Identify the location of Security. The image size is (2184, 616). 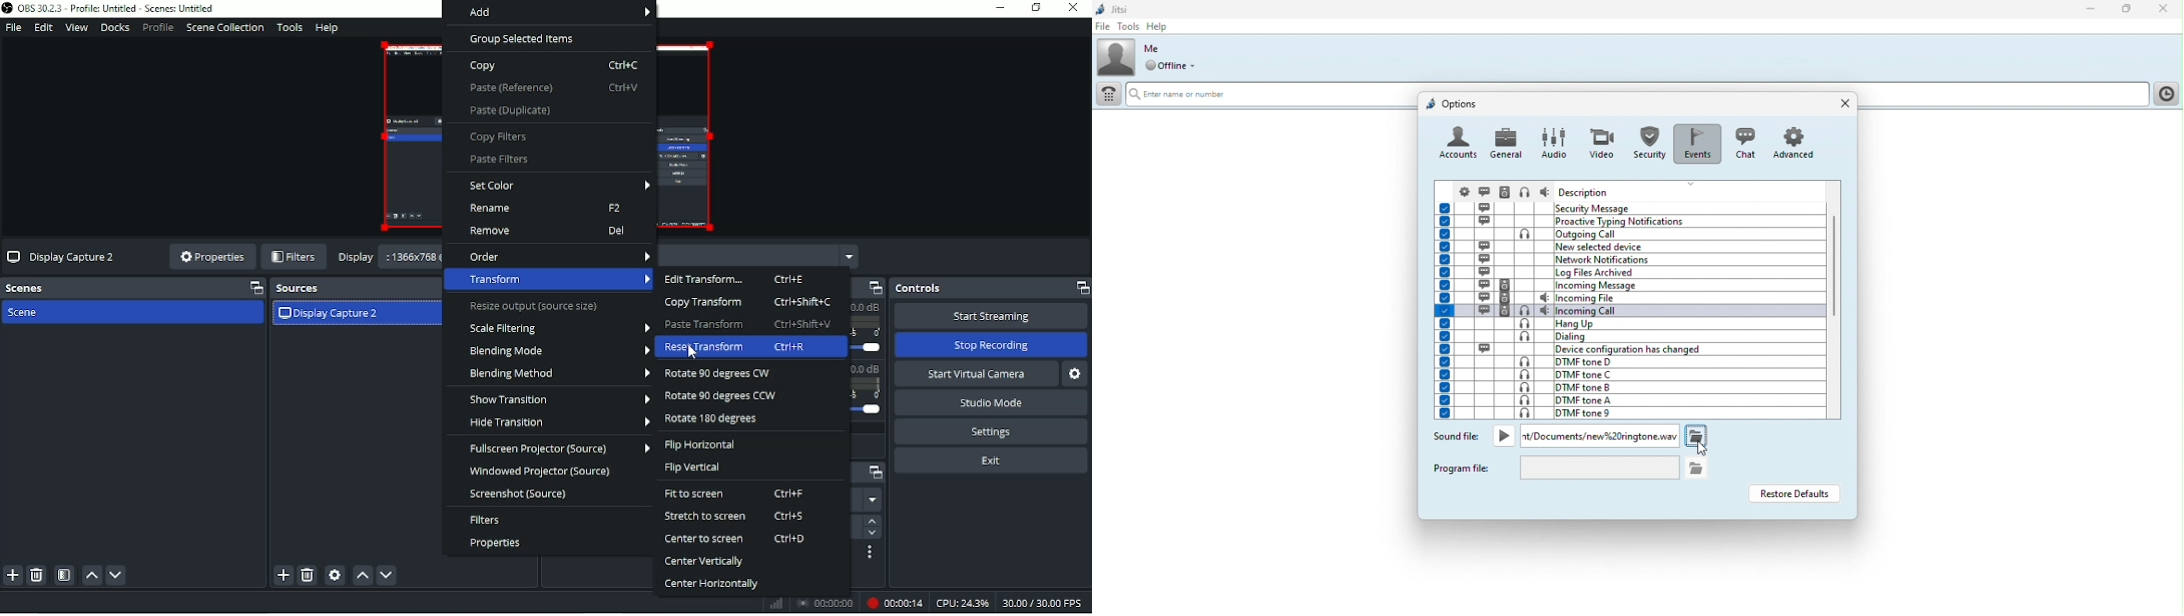
(1648, 140).